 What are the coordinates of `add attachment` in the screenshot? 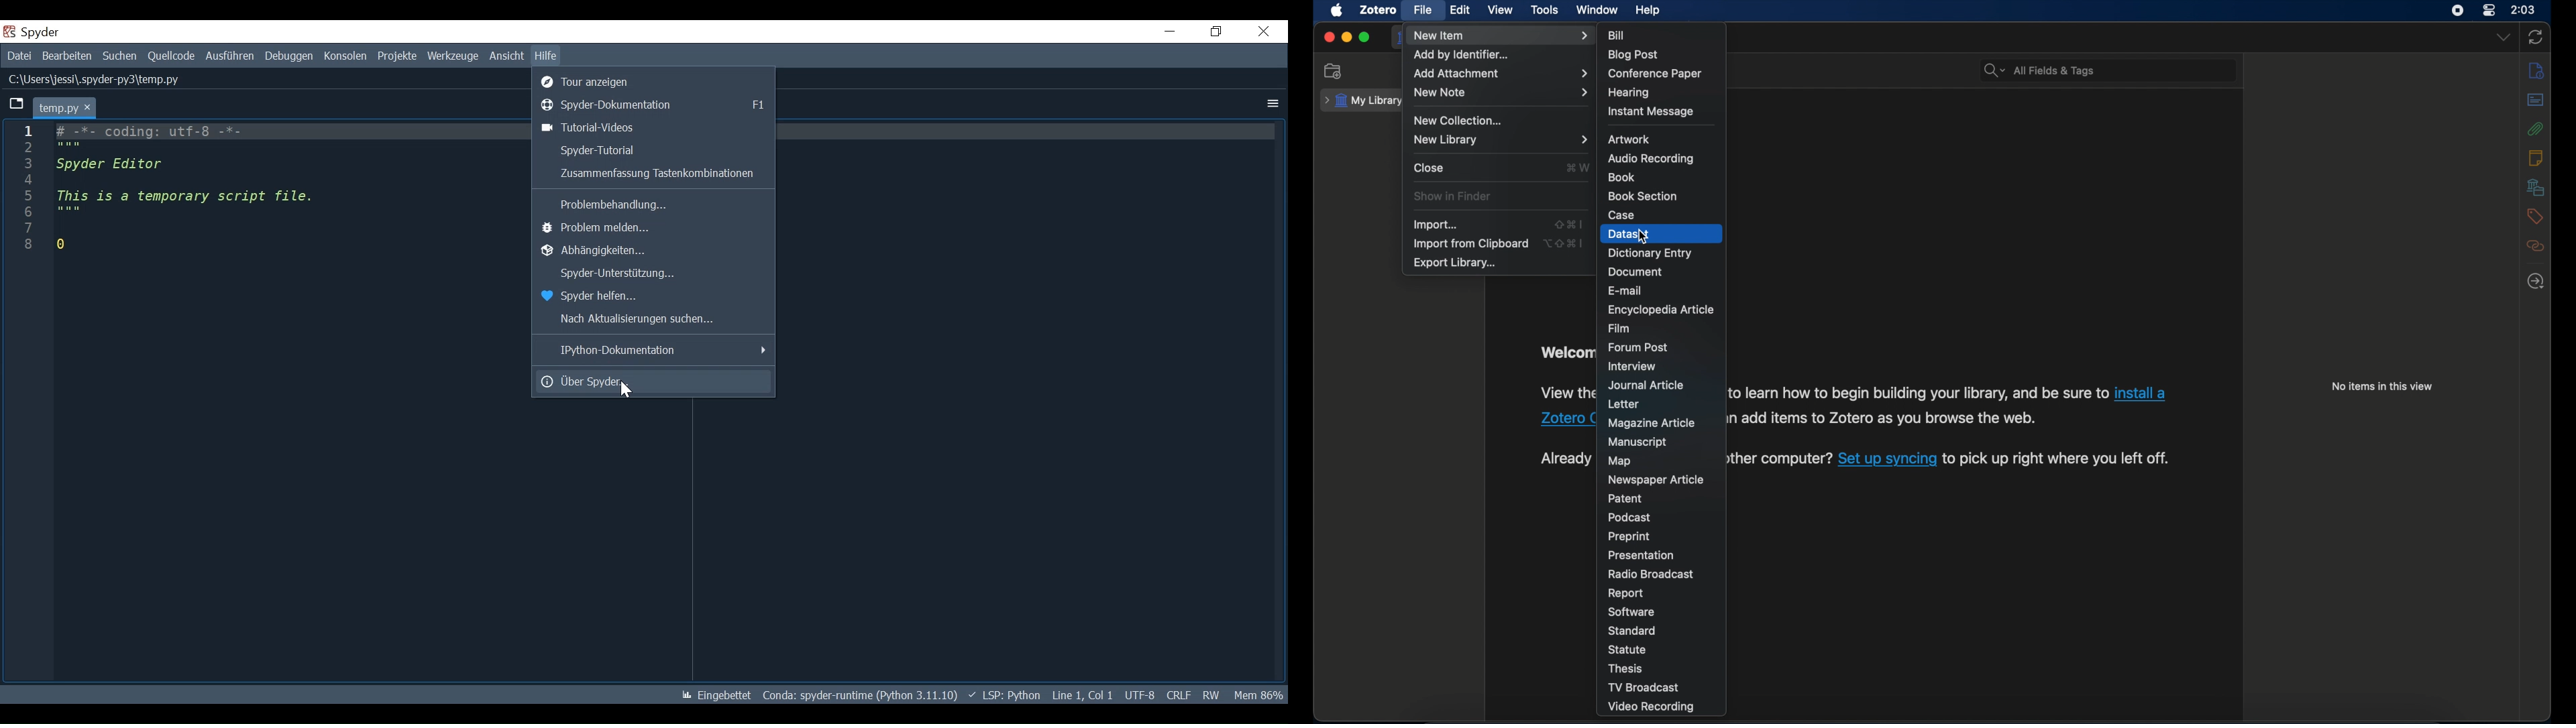 It's located at (1501, 74).